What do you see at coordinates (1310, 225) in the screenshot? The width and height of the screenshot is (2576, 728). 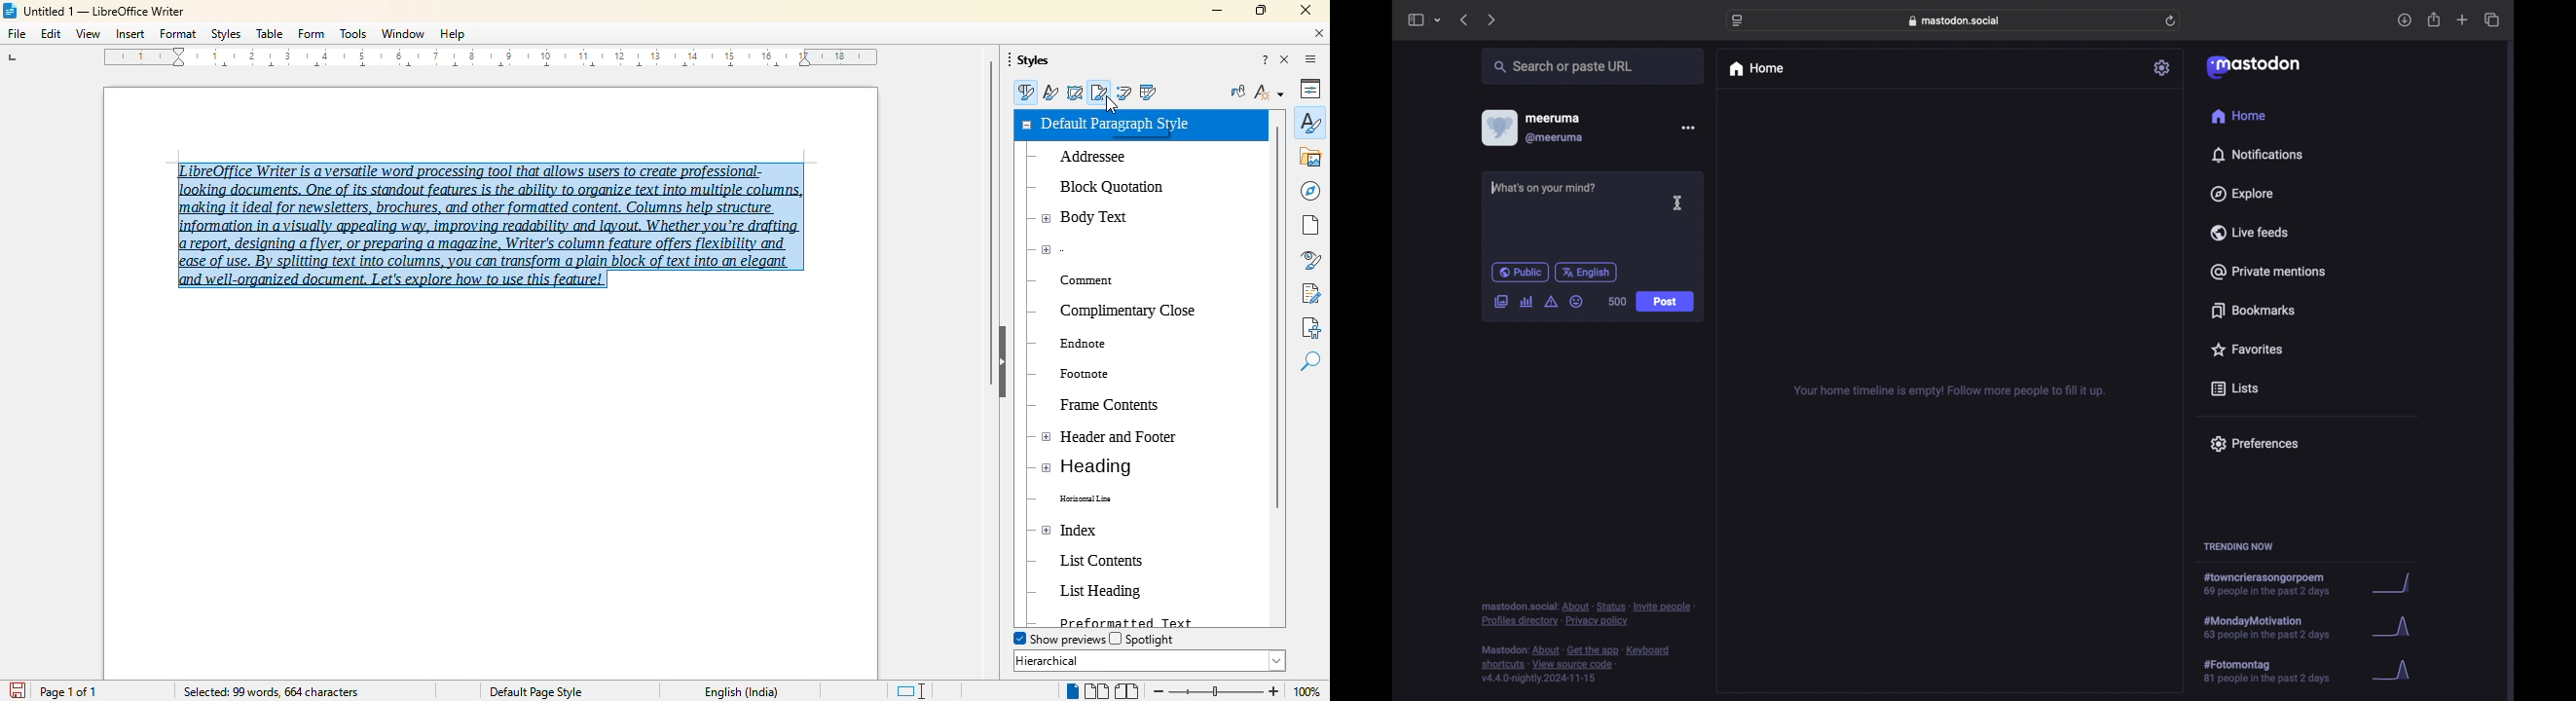 I see `page` at bounding box center [1310, 225].